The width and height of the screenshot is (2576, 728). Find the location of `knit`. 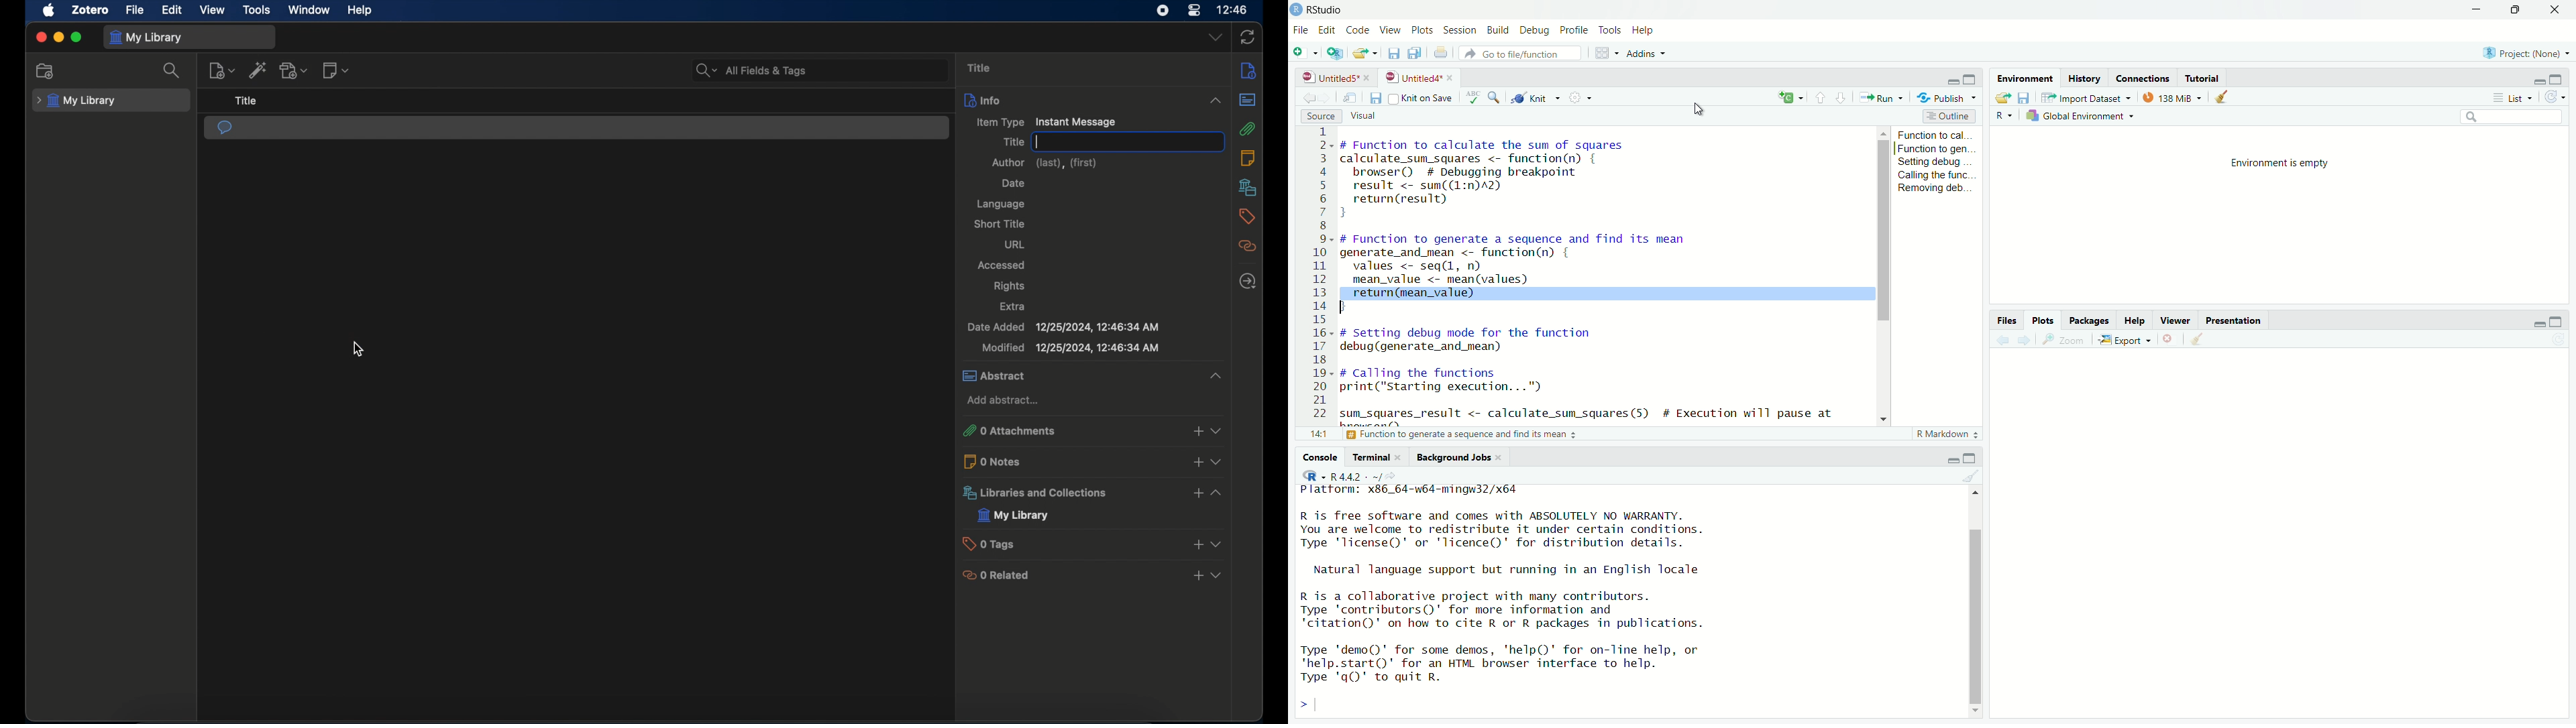

knit is located at coordinates (1540, 95).